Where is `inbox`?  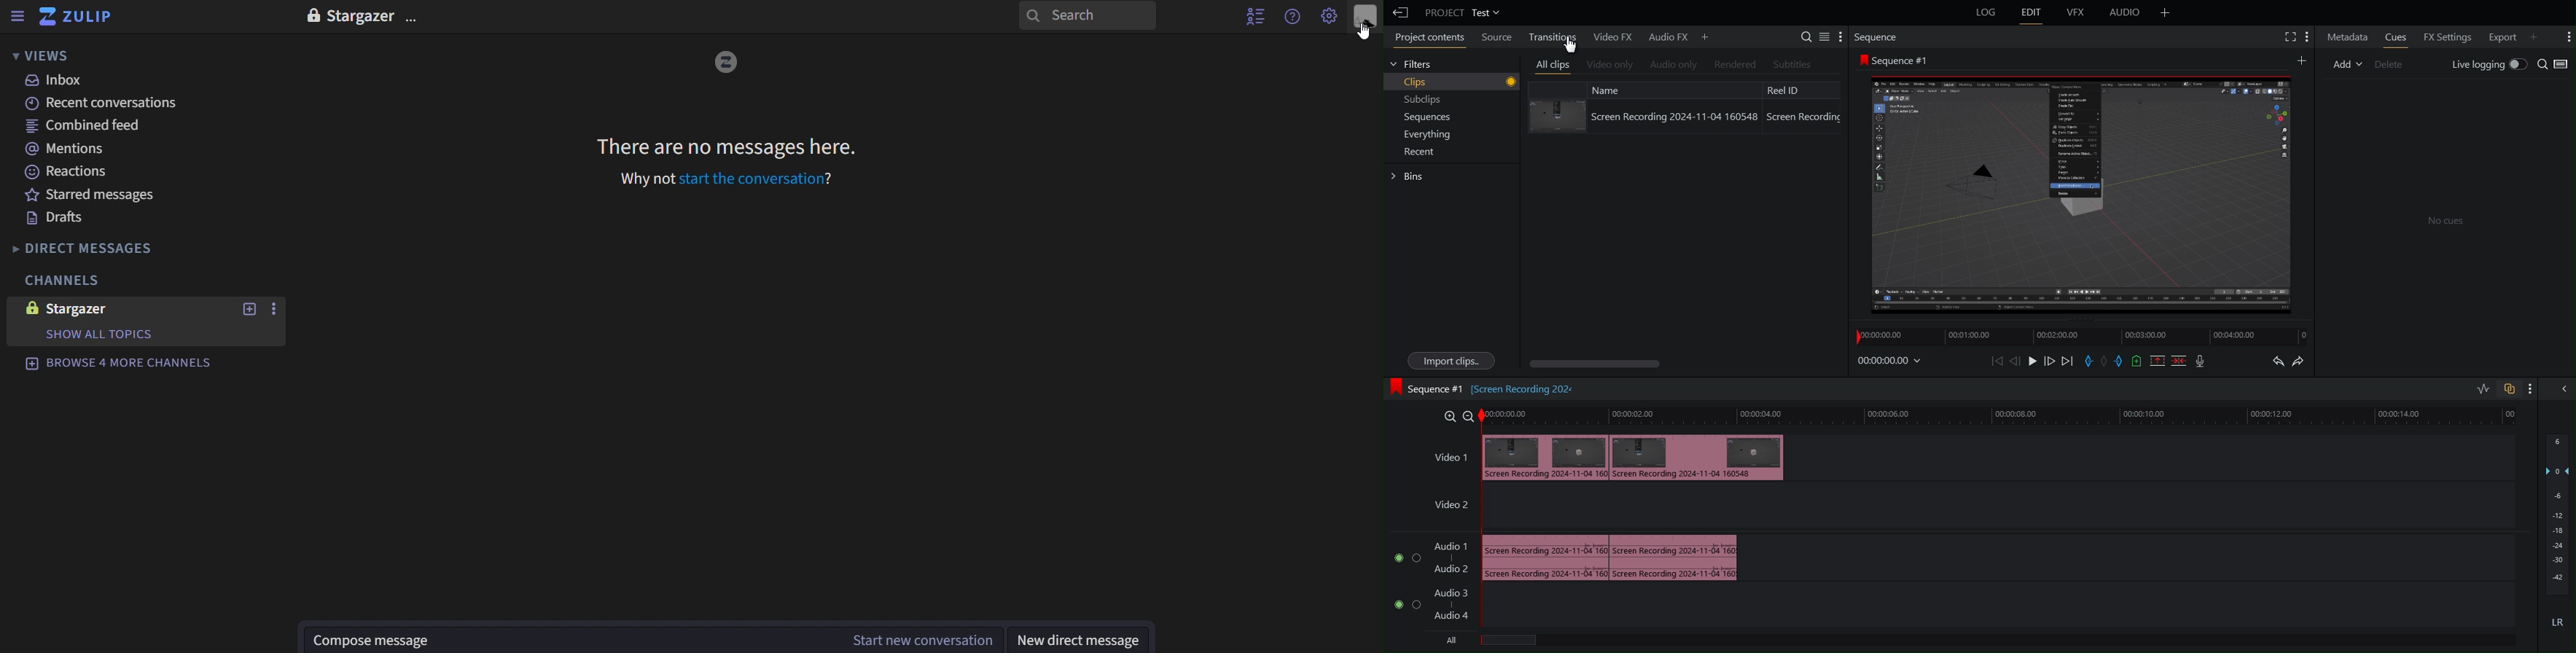
inbox is located at coordinates (59, 82).